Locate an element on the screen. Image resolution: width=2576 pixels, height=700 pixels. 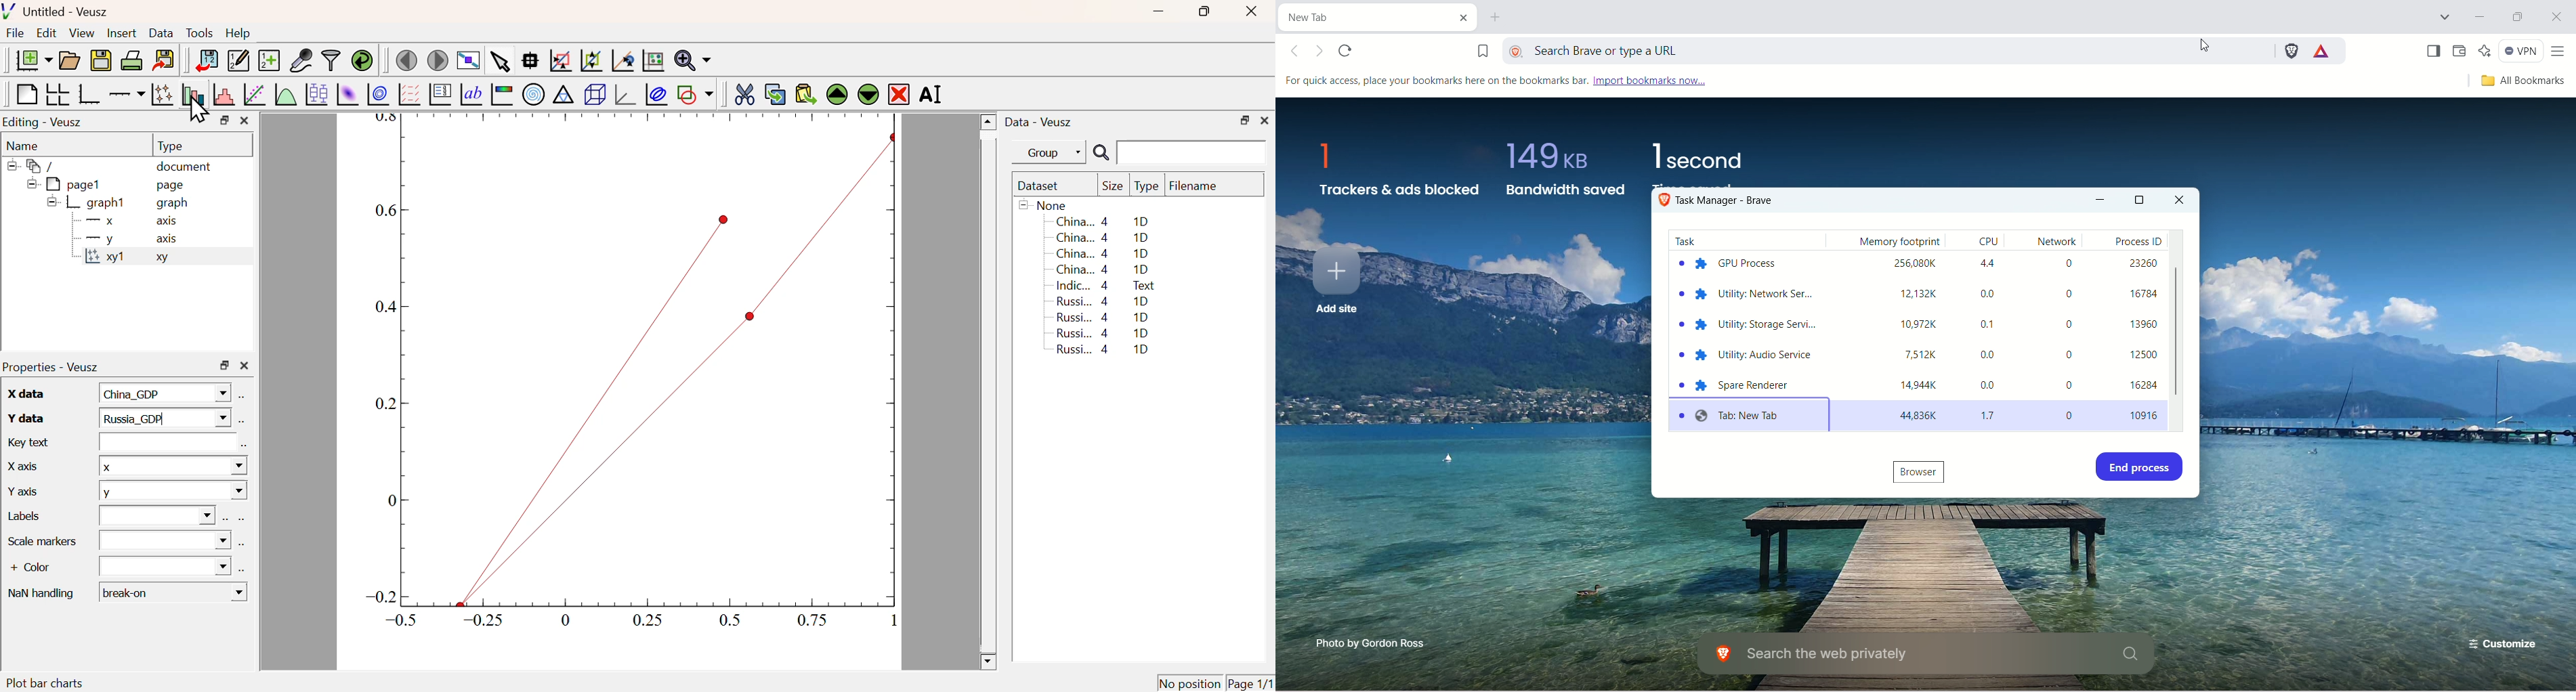
pagel is located at coordinates (60, 185).